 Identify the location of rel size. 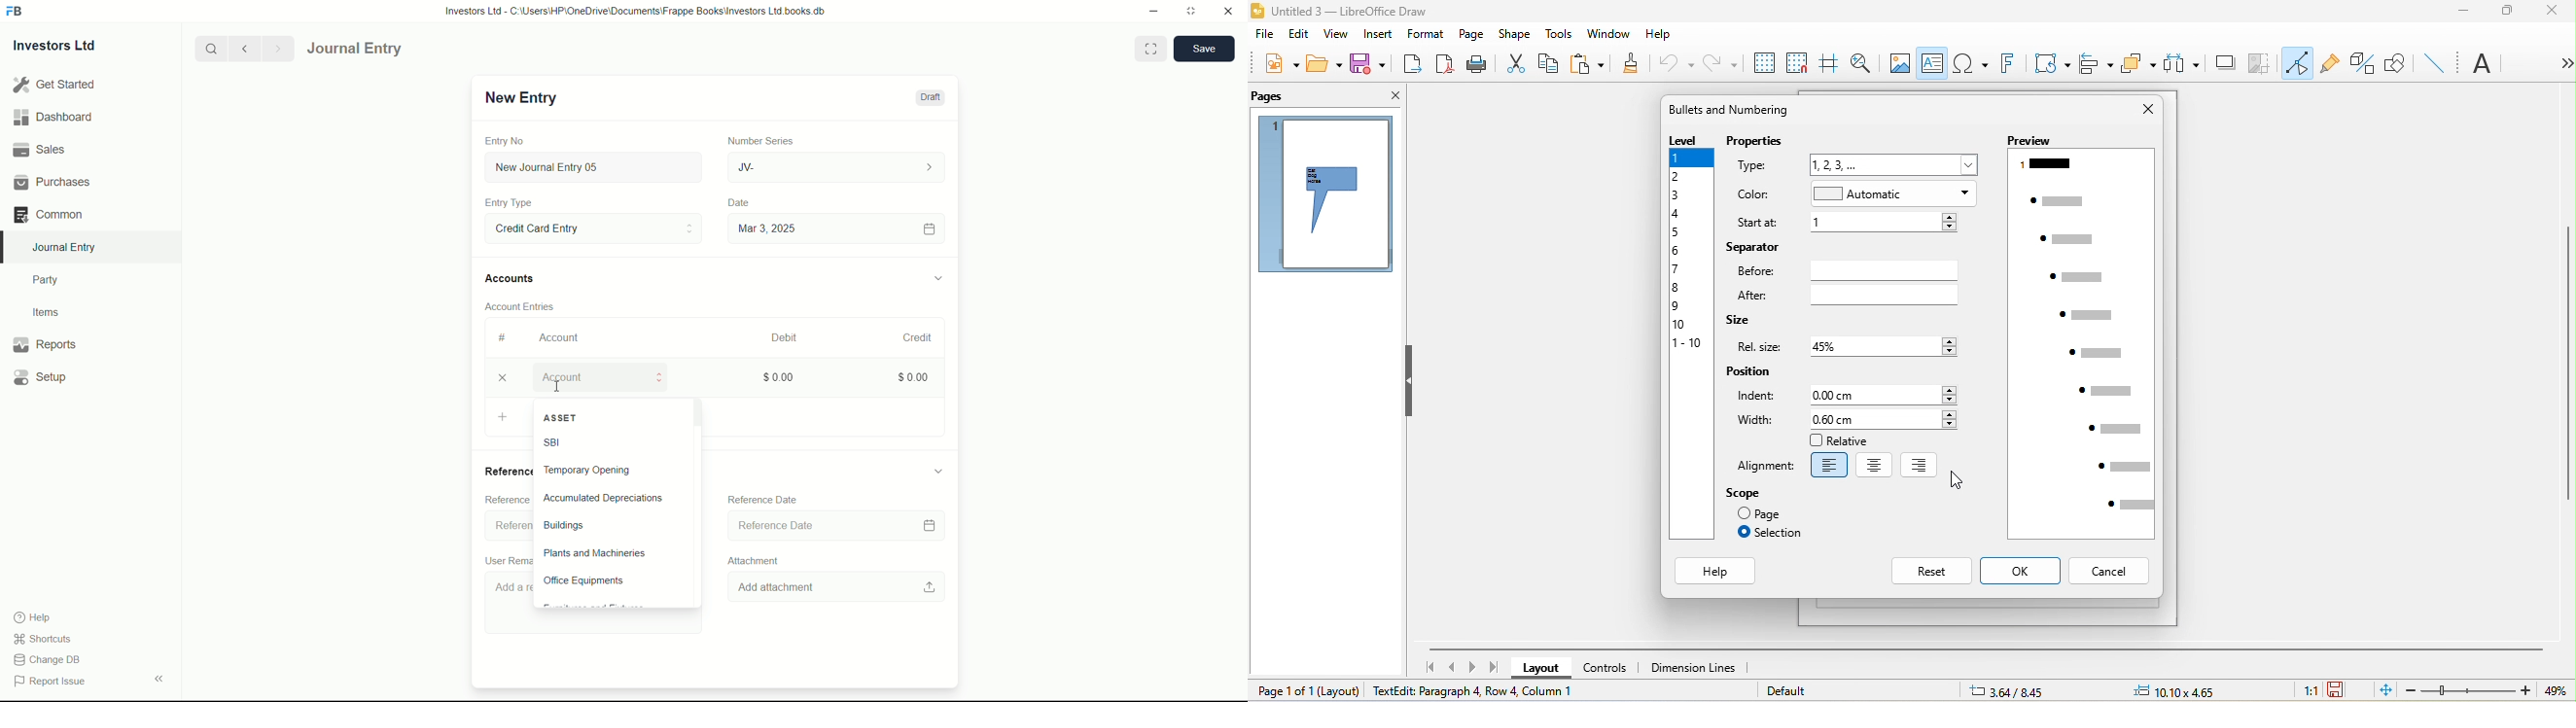
(1763, 346).